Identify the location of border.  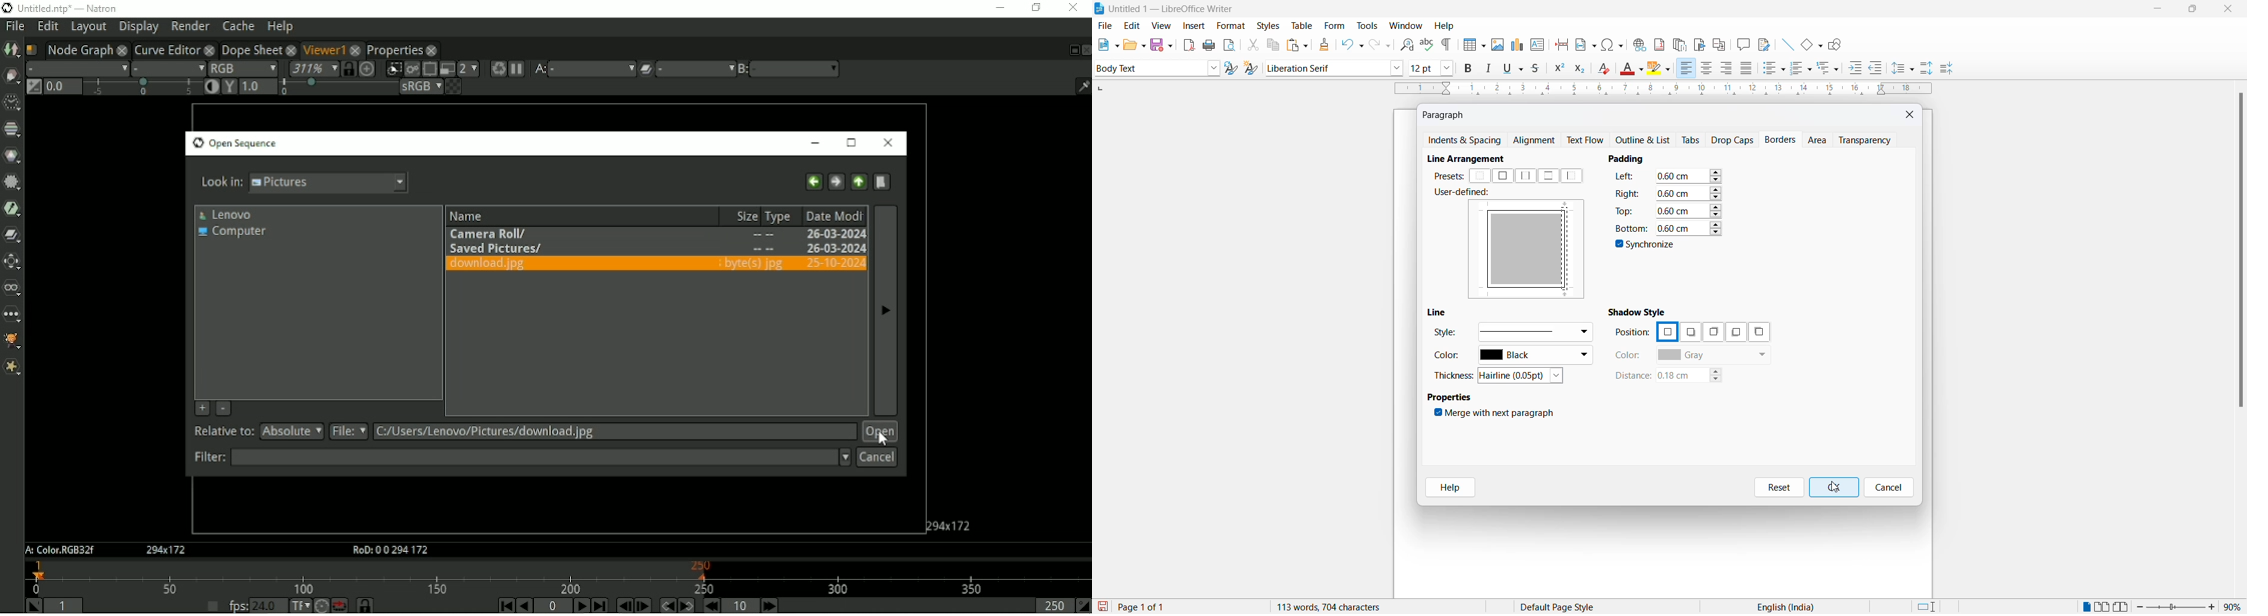
(1490, 249).